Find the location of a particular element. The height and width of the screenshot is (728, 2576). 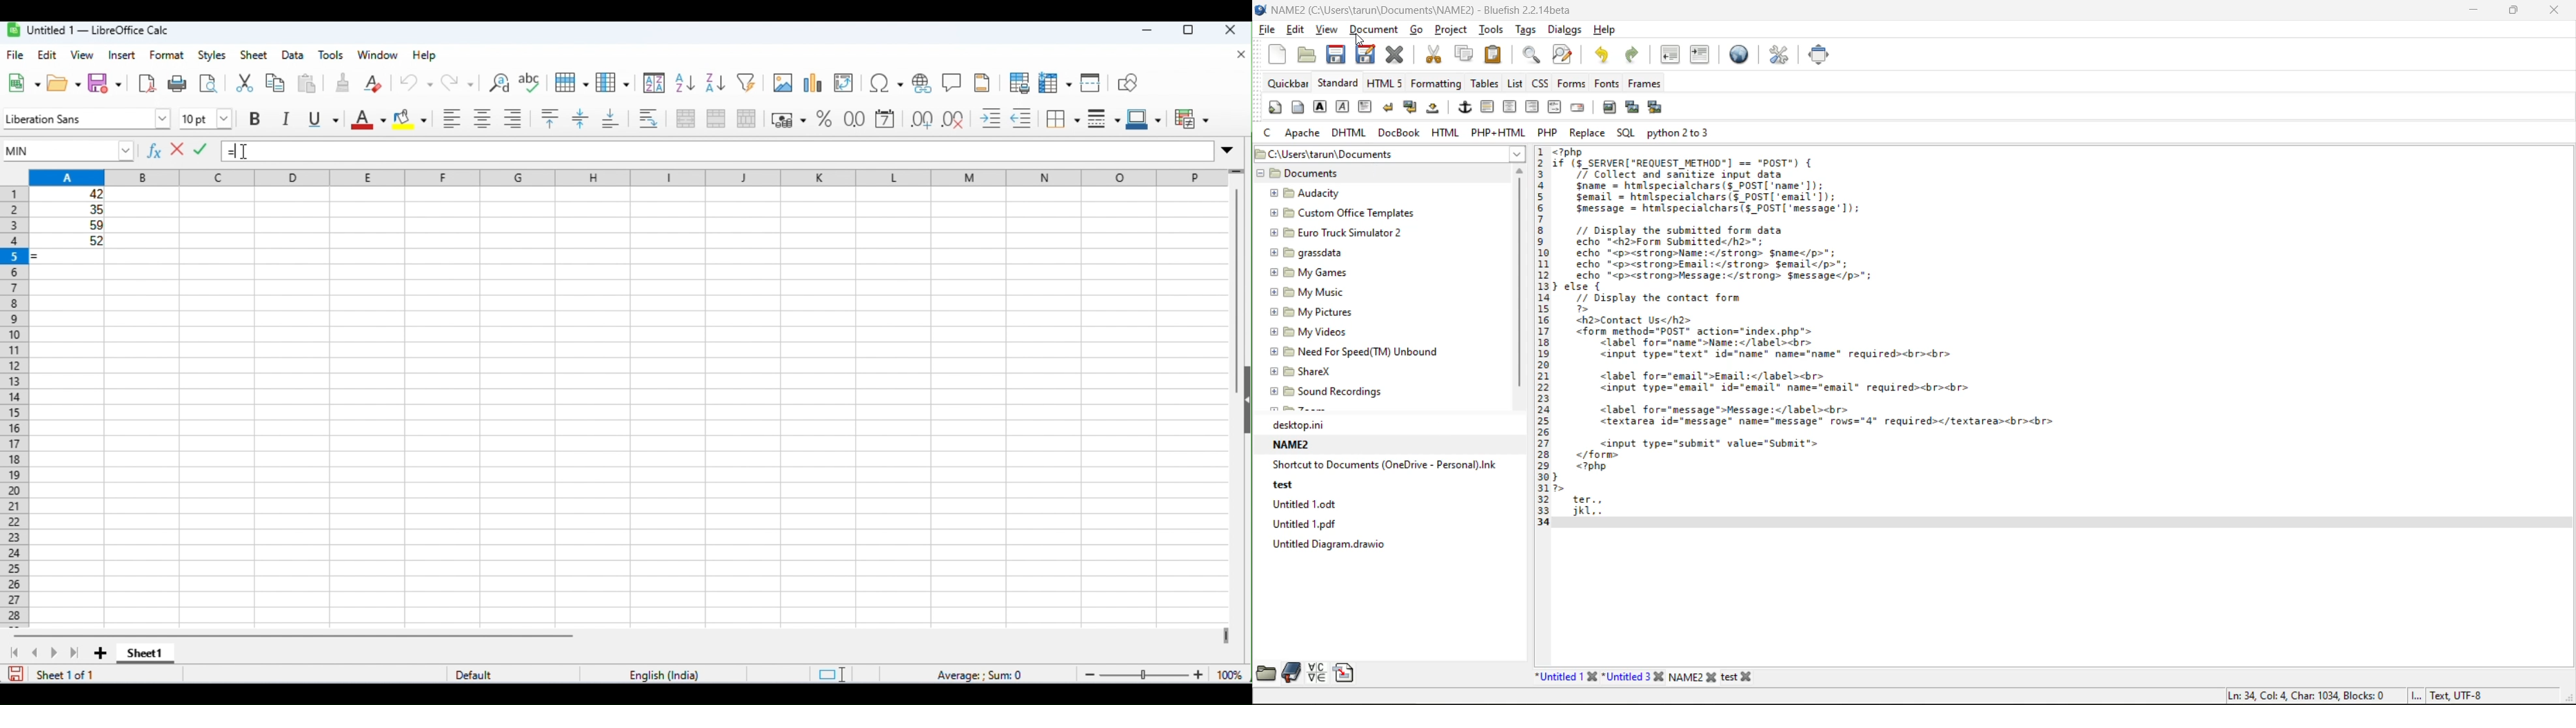

dhtml is located at coordinates (1350, 133).